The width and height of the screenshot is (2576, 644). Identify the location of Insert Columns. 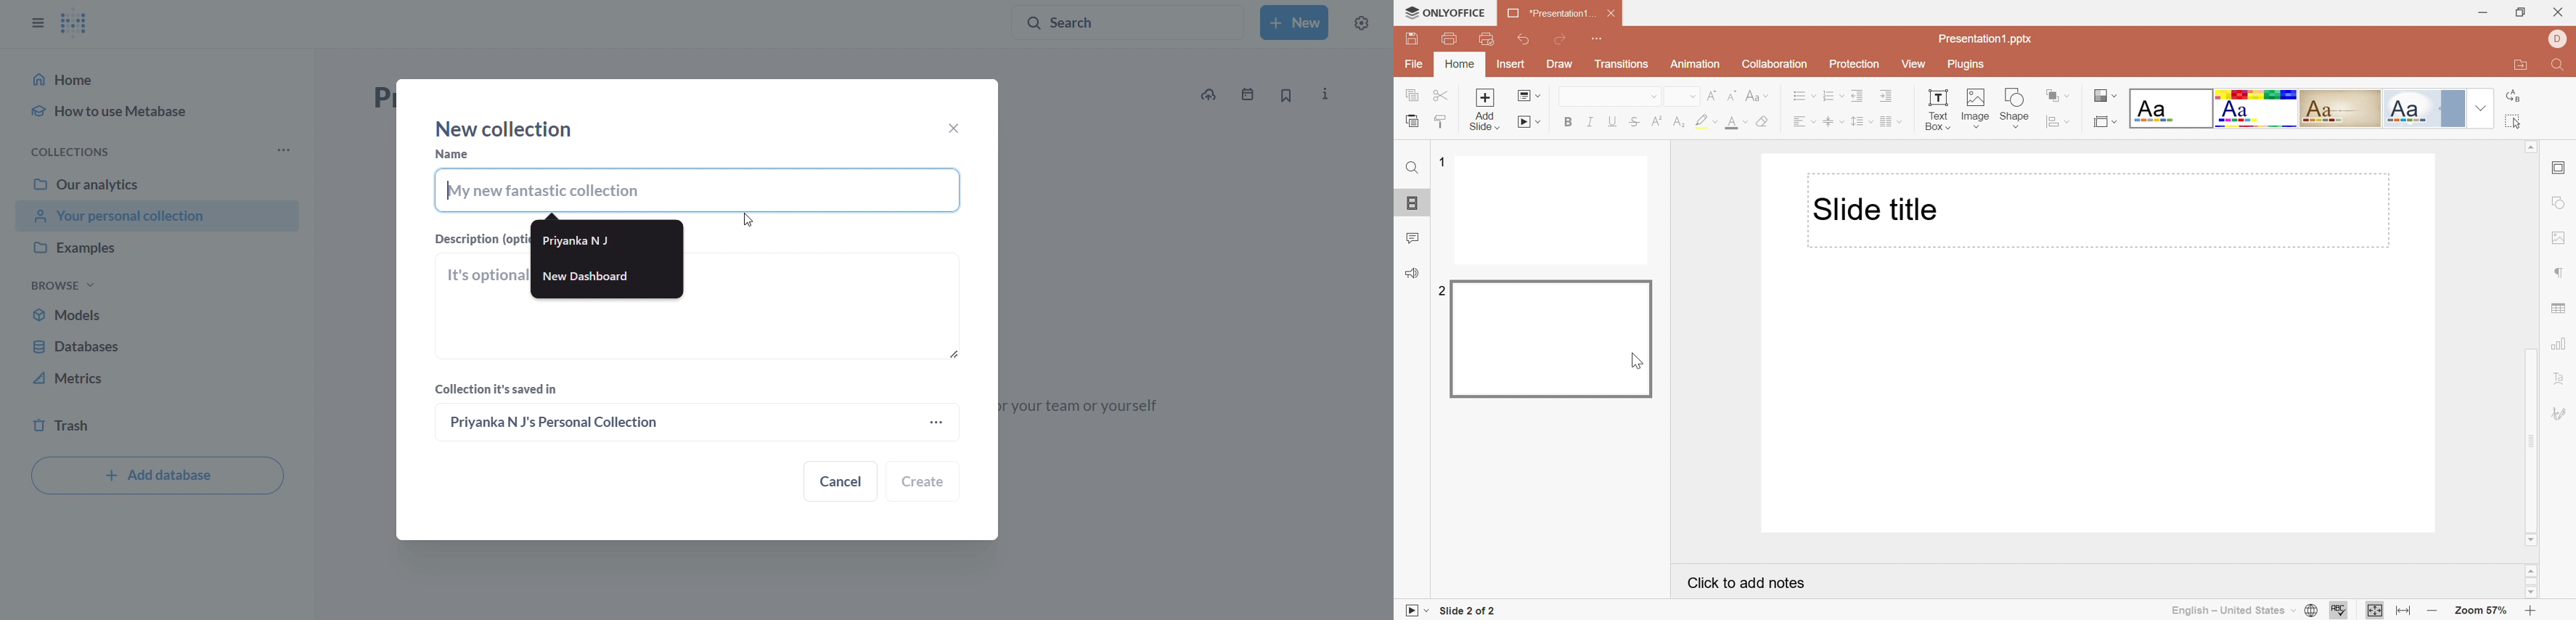
(1891, 123).